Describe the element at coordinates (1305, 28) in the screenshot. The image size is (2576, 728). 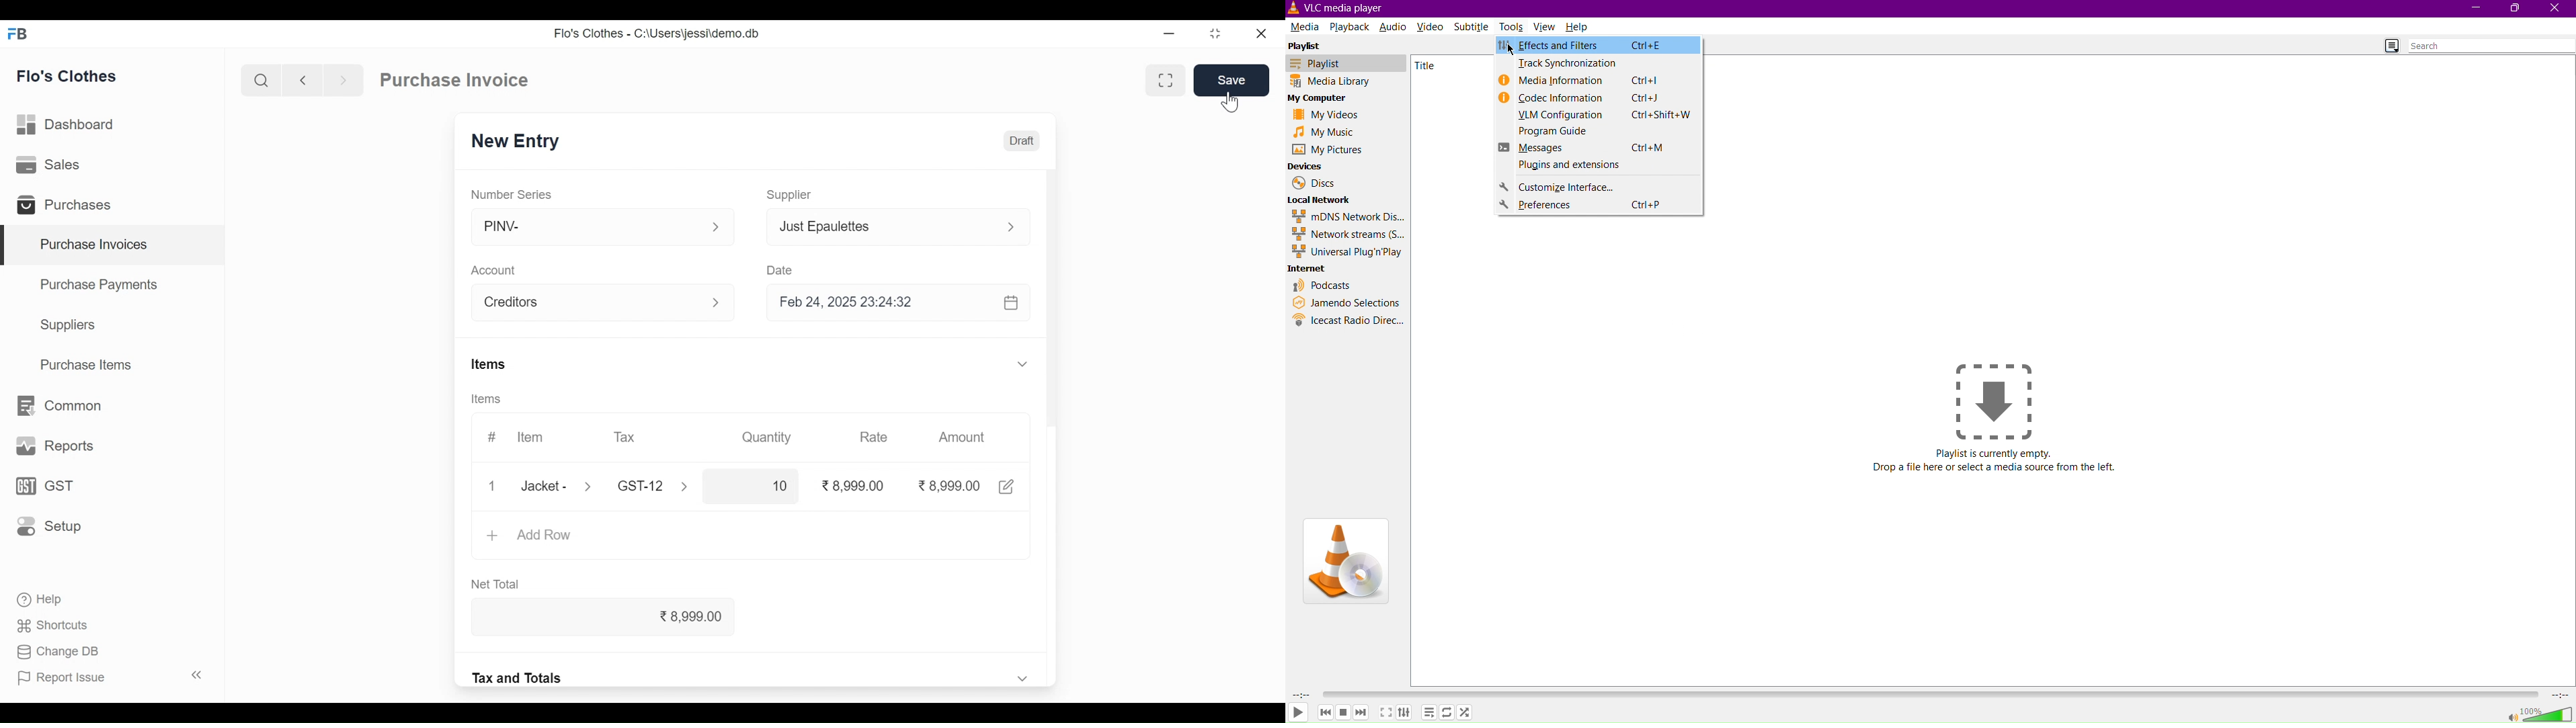
I see `Media` at that location.